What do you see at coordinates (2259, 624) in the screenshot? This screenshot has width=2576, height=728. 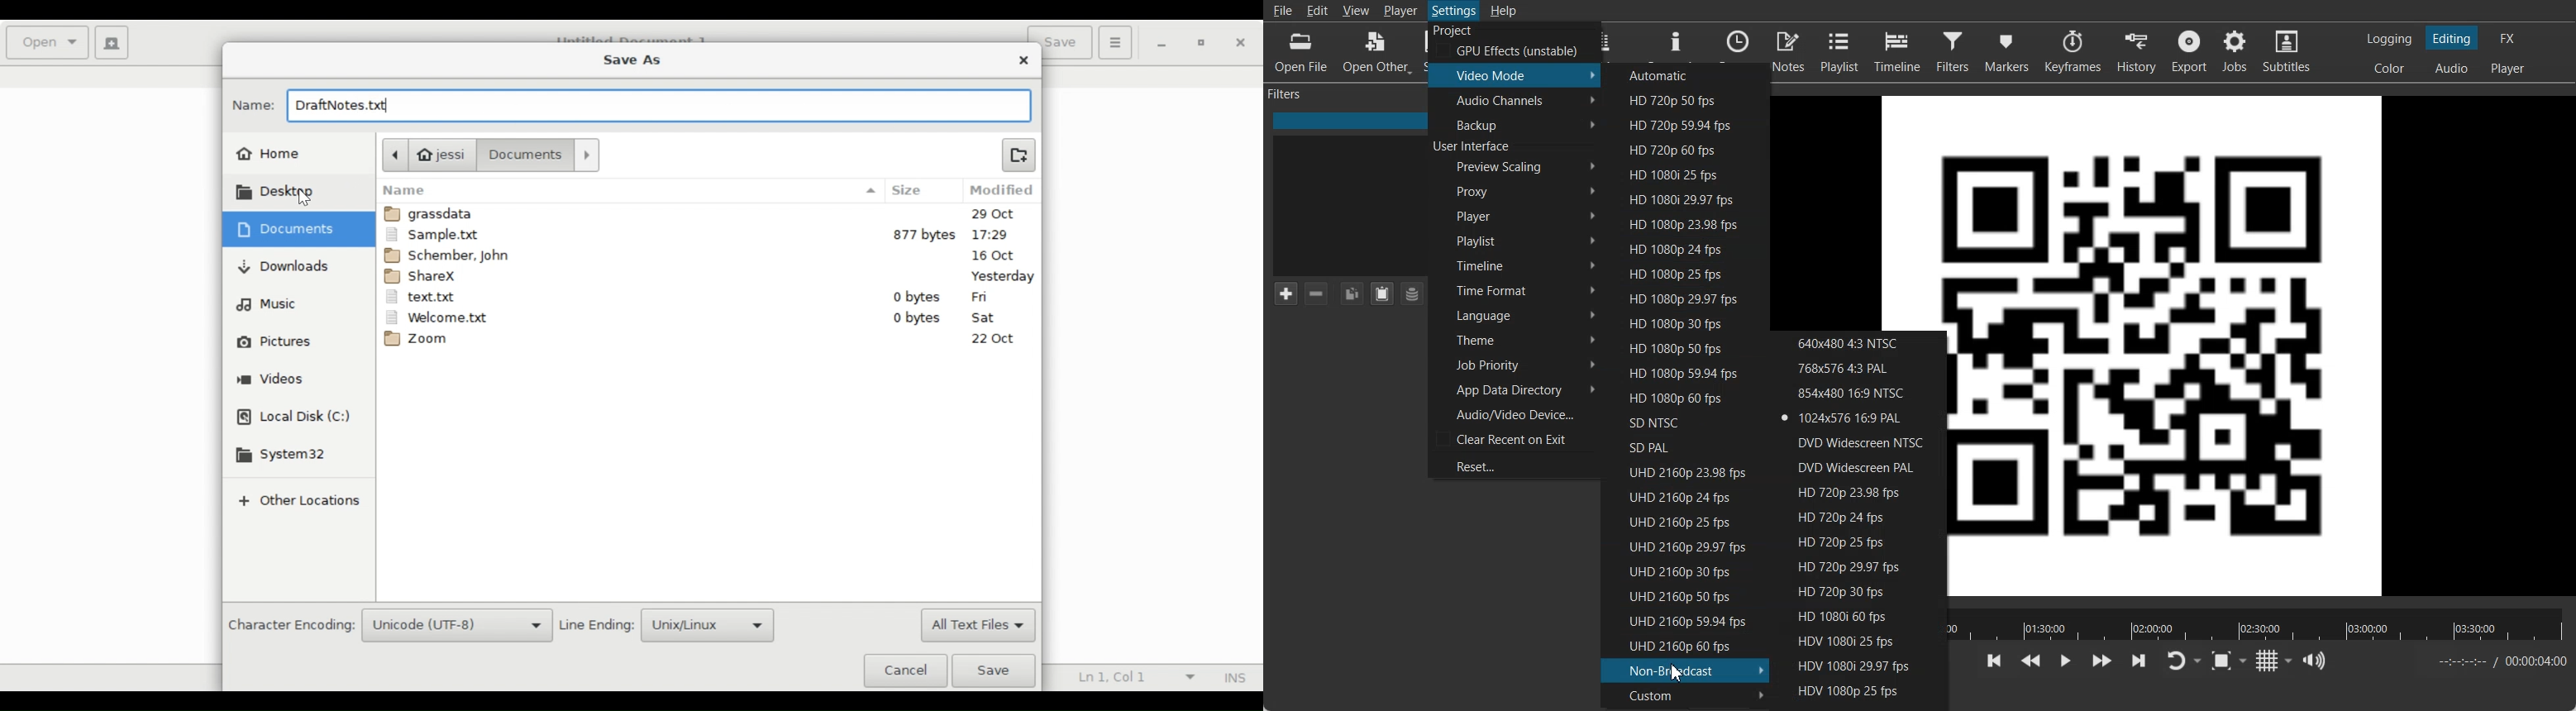 I see `Video slider` at bounding box center [2259, 624].